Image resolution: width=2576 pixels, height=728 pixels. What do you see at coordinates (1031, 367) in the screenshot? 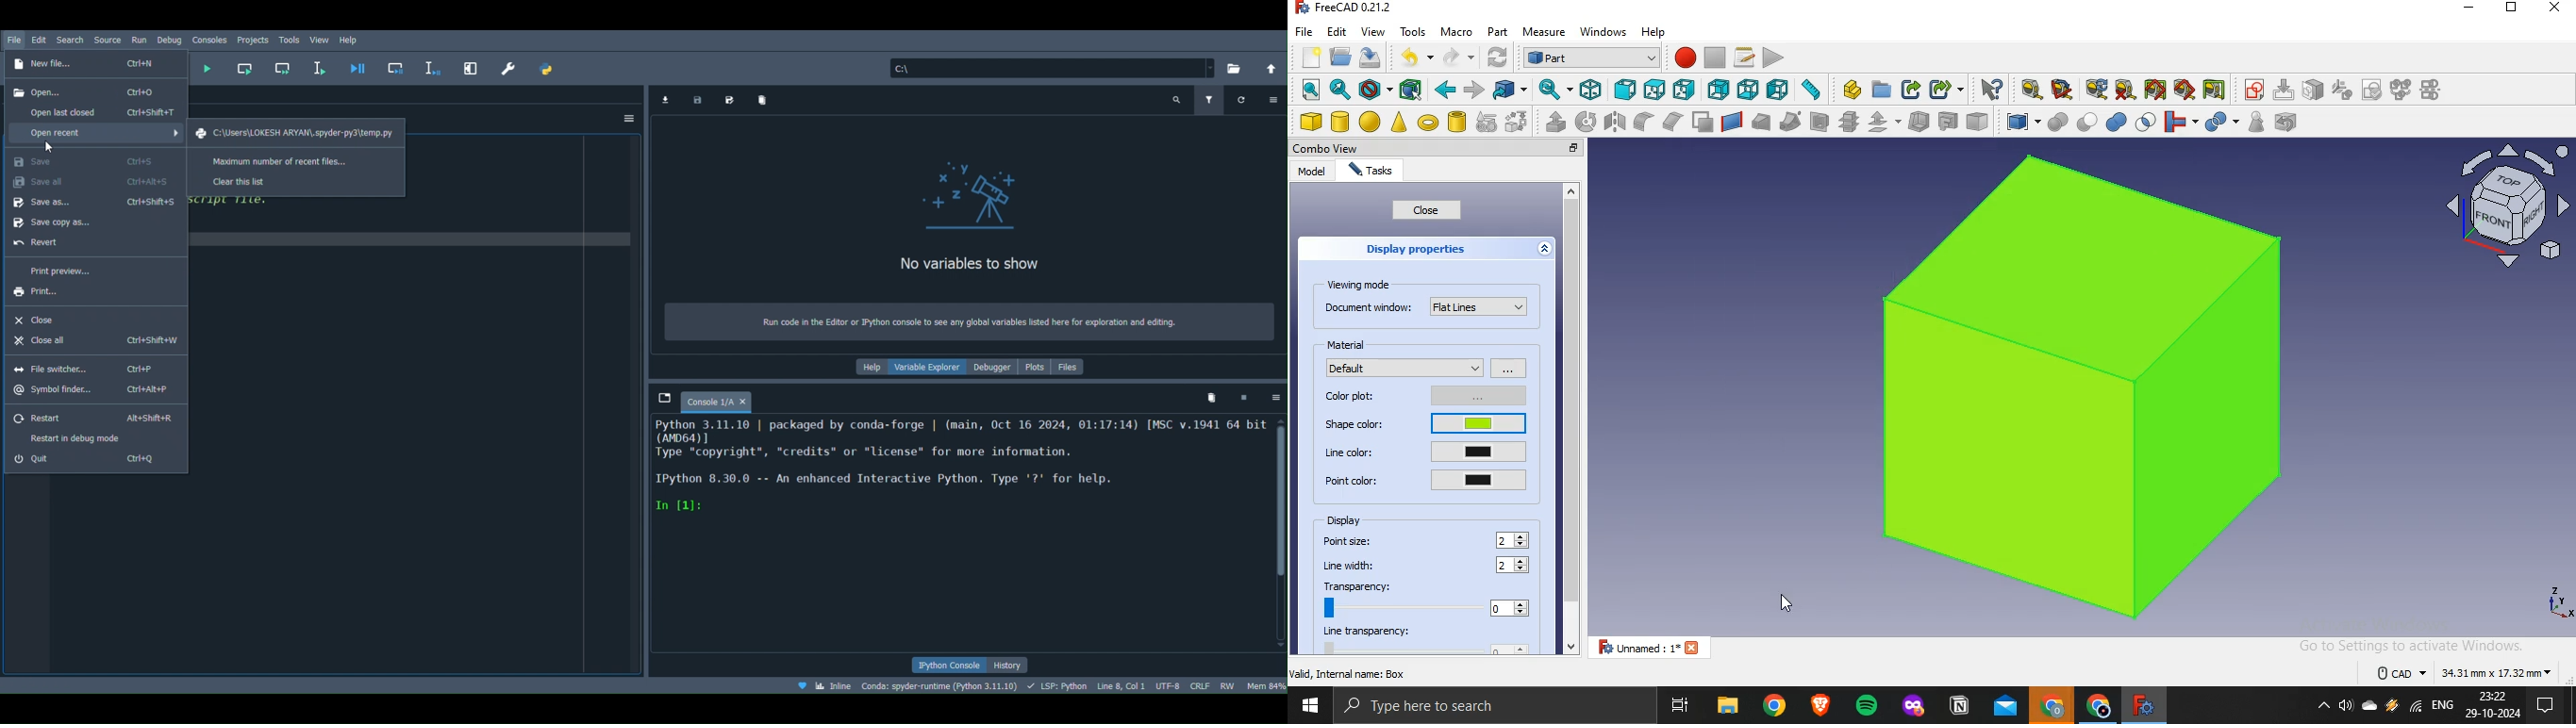
I see `Plots` at bounding box center [1031, 367].